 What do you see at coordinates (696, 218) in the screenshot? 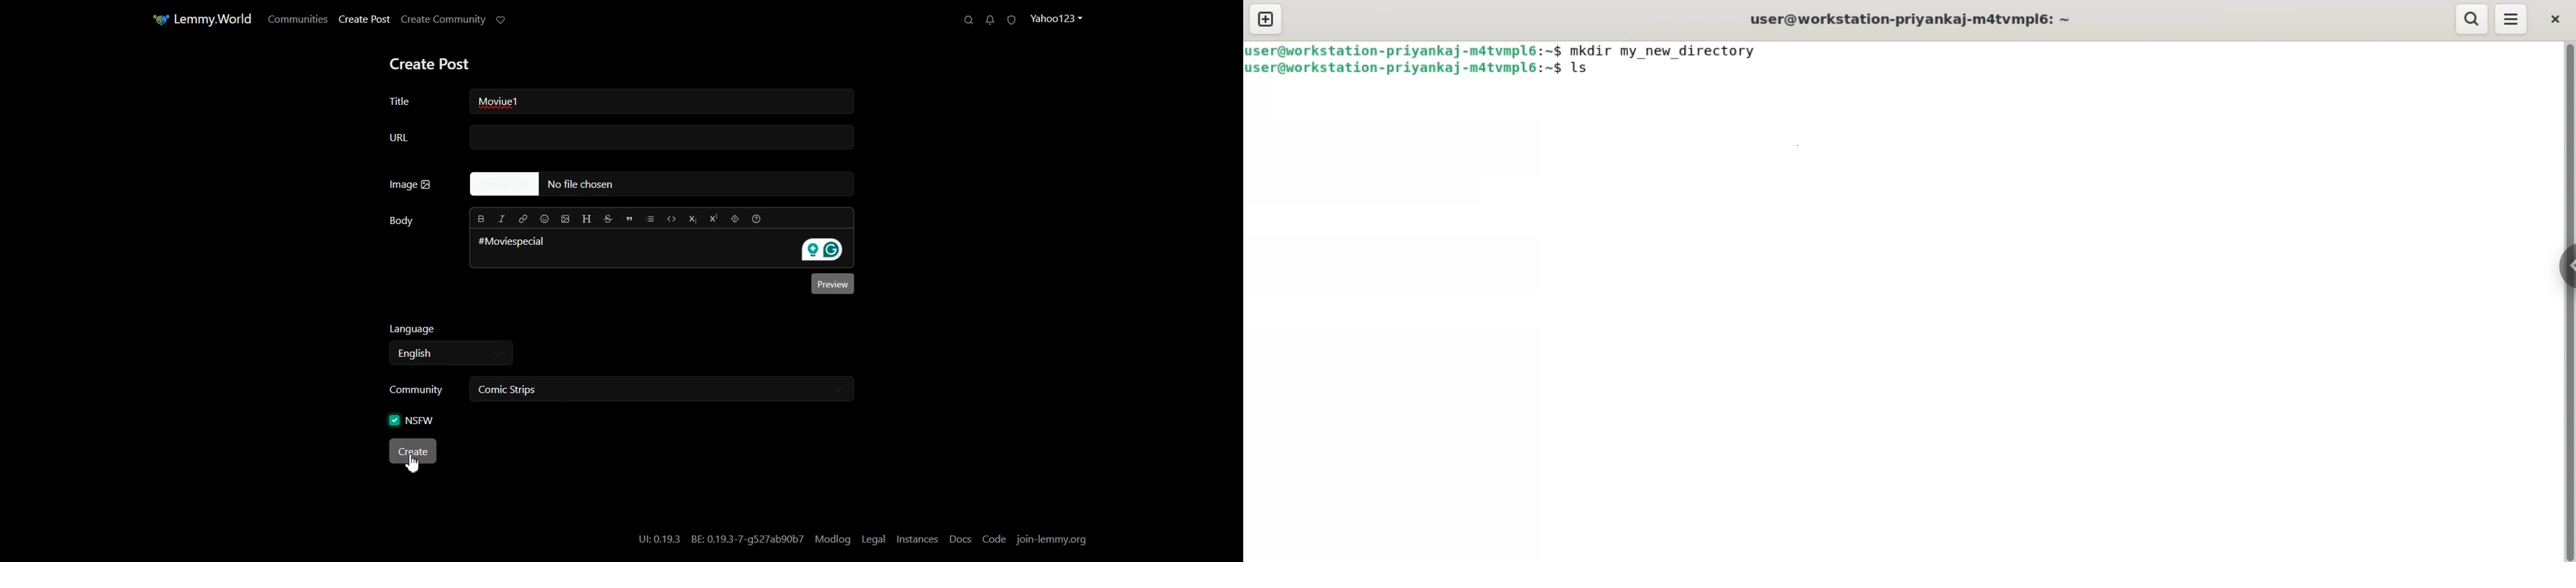
I see `Subscript` at bounding box center [696, 218].